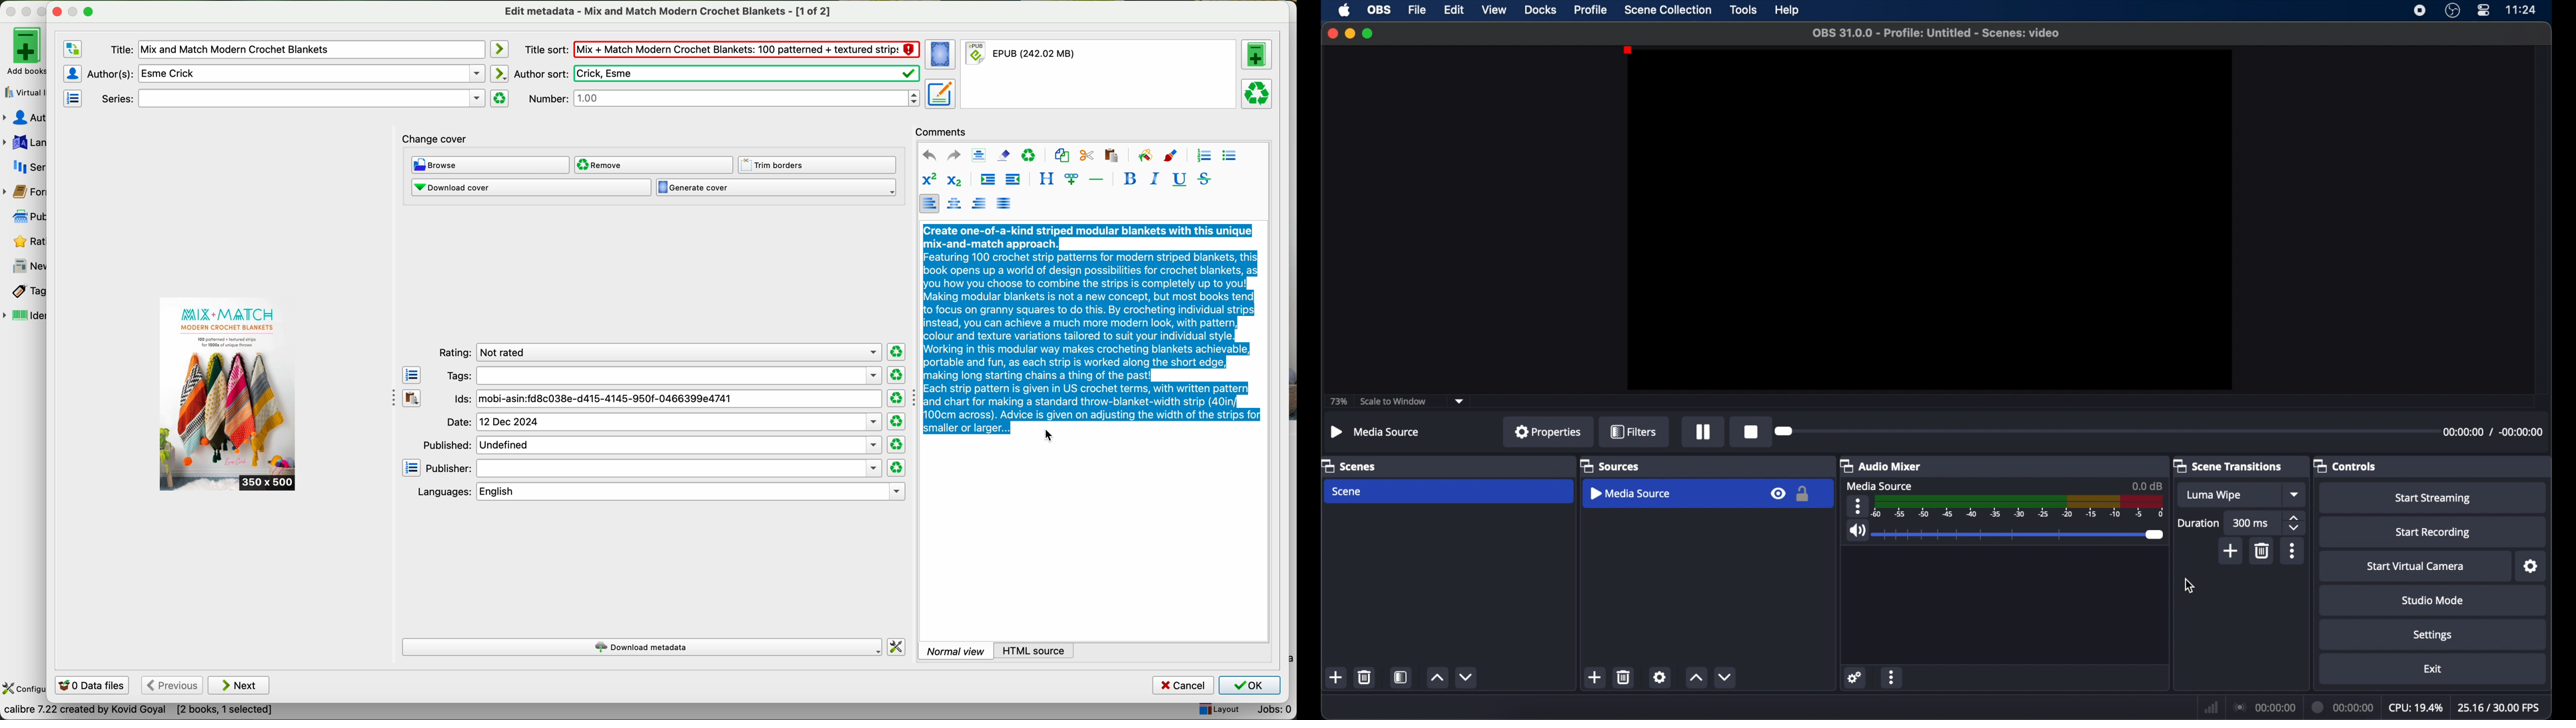 This screenshot has width=2576, height=728. Describe the element at coordinates (1344, 11) in the screenshot. I see `apple icon` at that location.